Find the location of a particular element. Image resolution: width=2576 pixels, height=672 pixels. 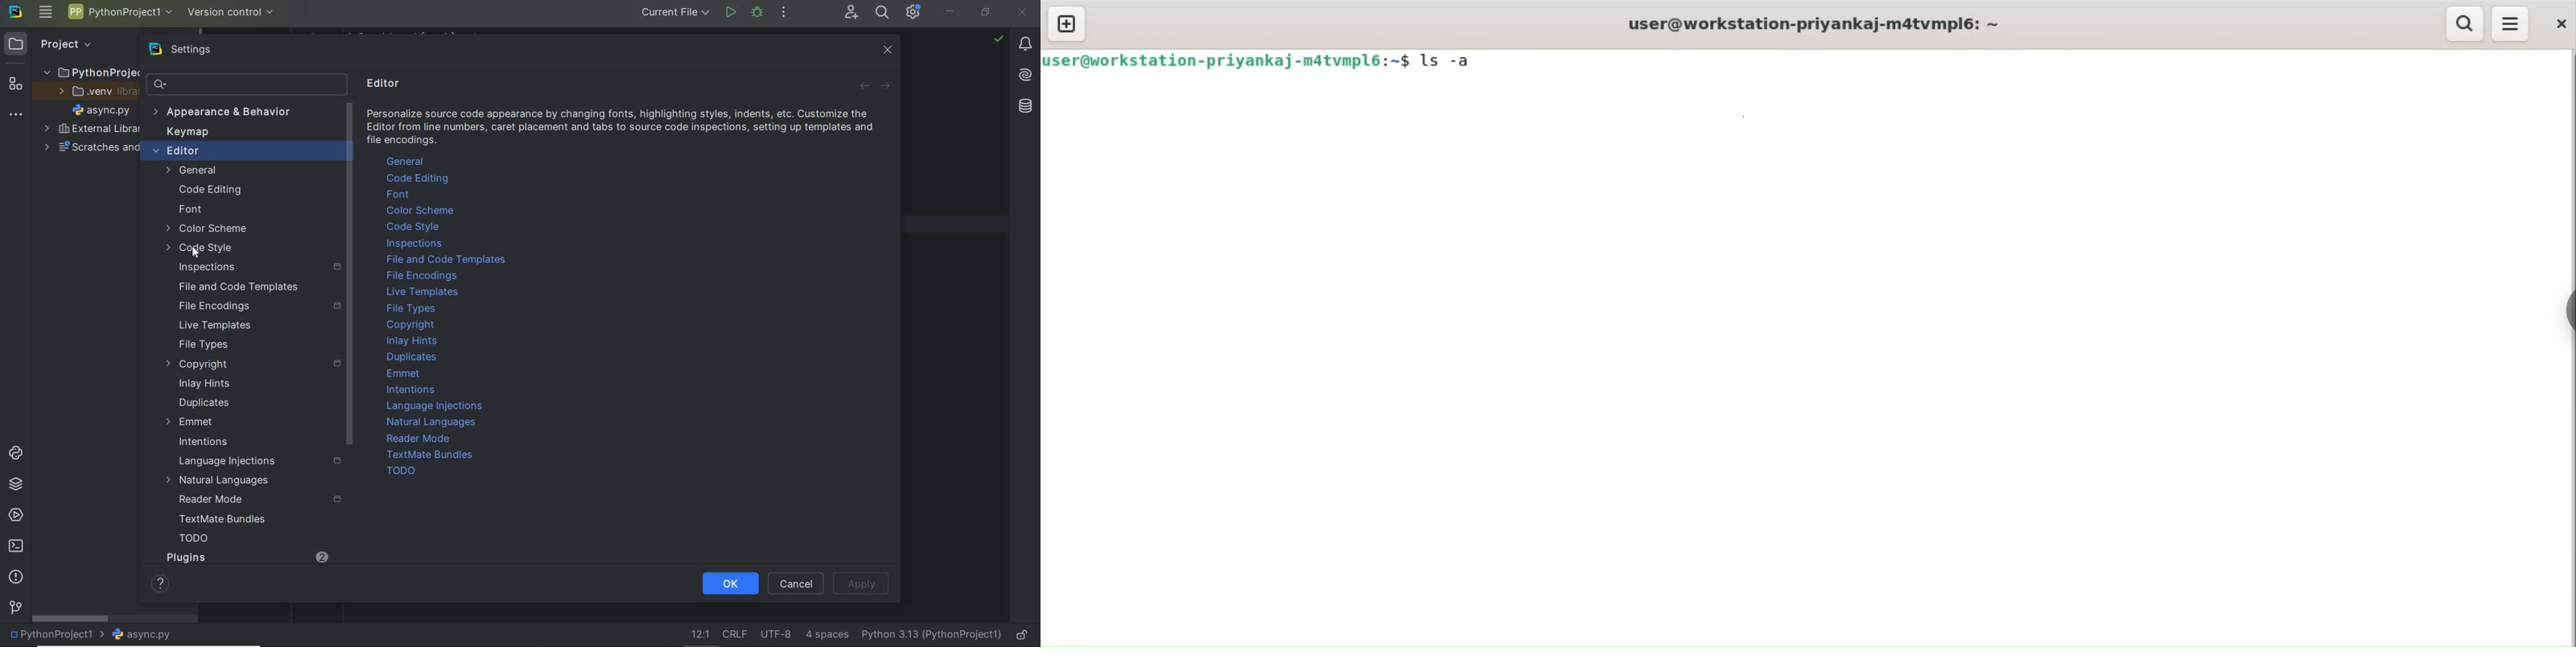

project name is located at coordinates (57, 635).